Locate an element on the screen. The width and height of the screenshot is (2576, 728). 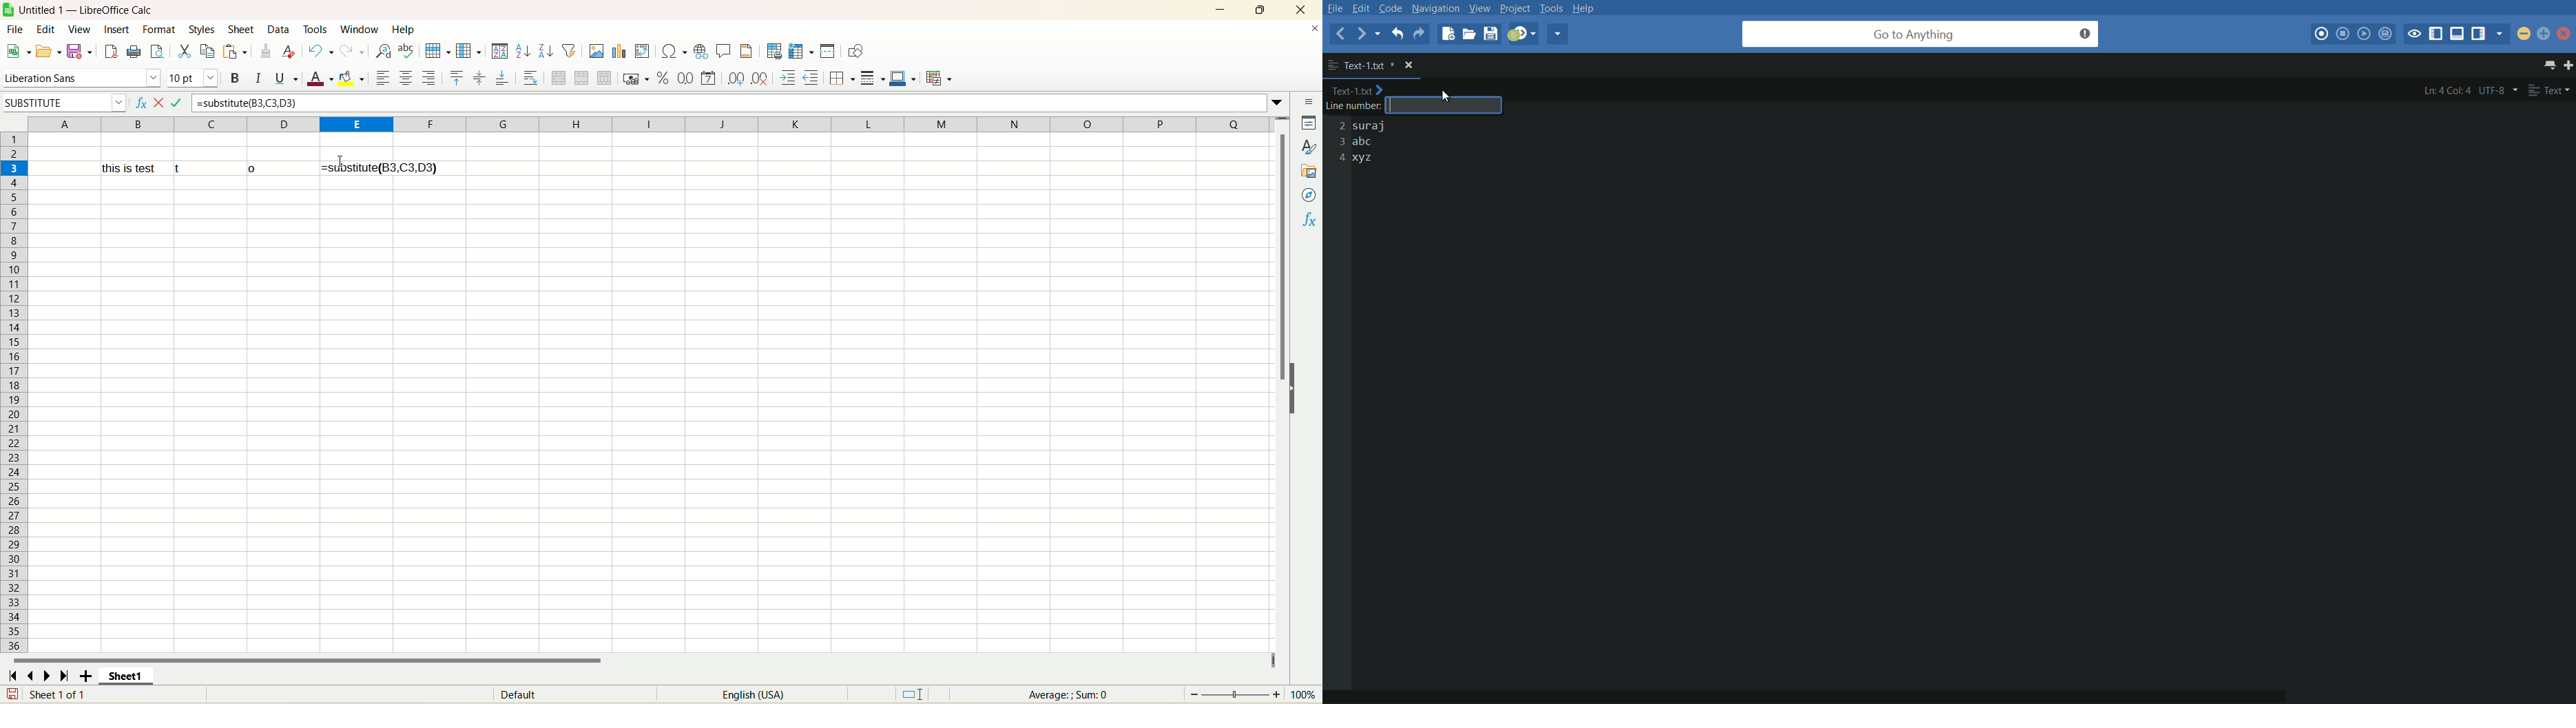
style is located at coordinates (1305, 147).